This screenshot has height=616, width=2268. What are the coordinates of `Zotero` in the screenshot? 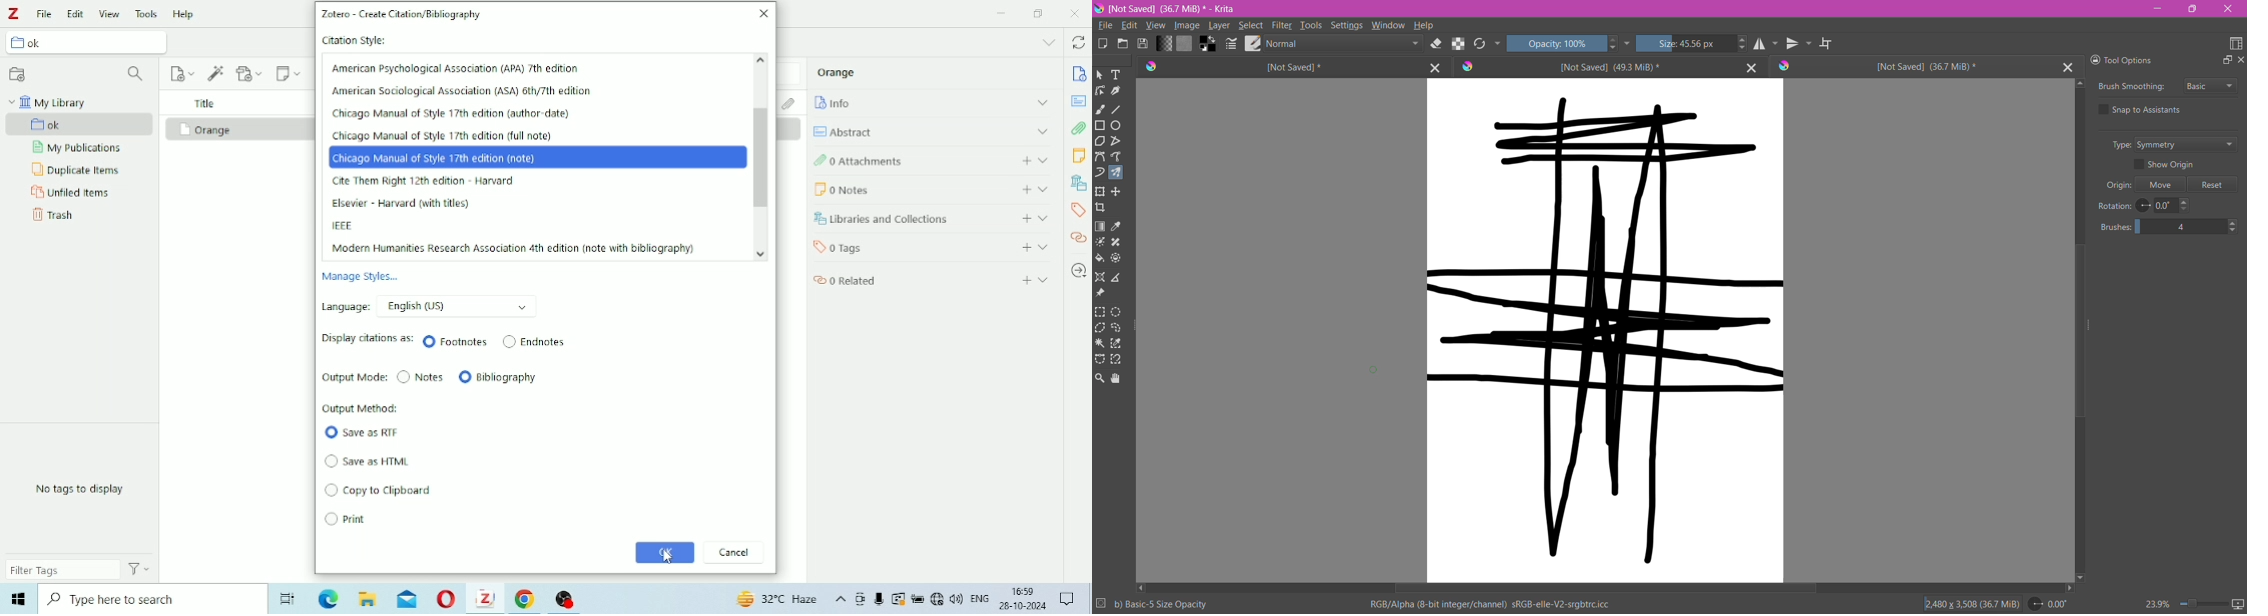 It's located at (485, 598).